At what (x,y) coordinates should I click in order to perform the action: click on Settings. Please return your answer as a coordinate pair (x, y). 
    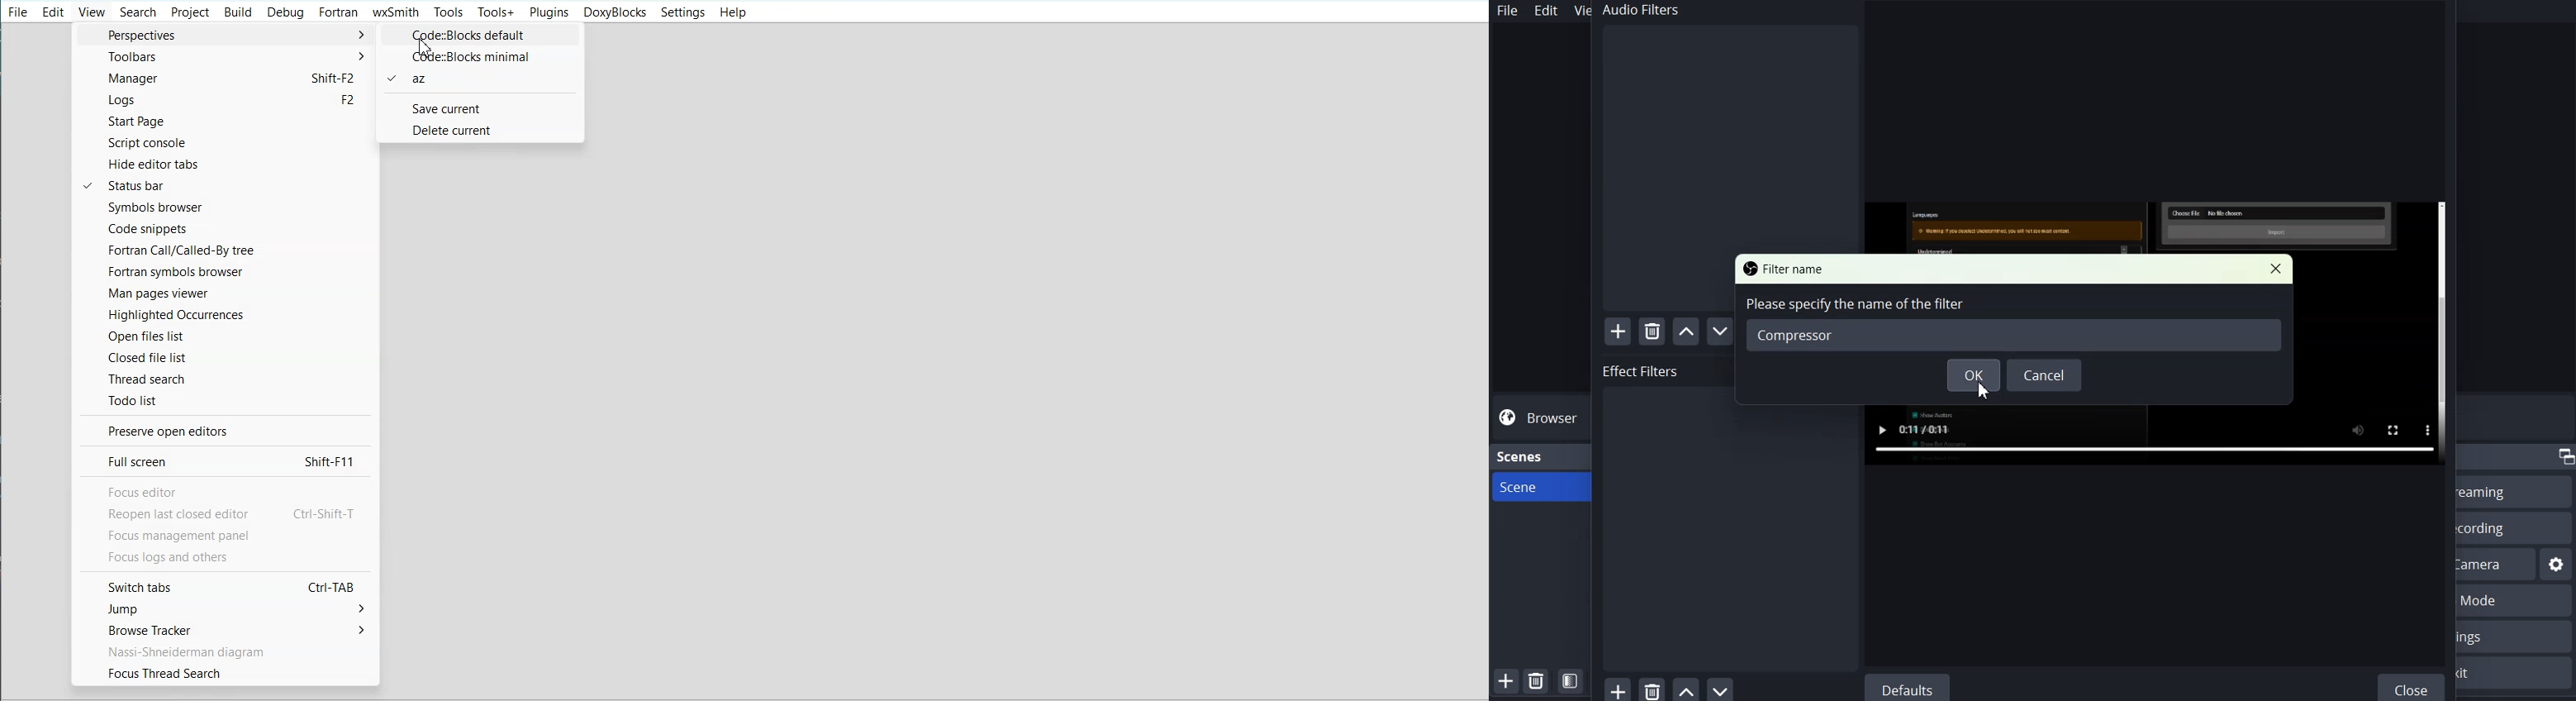
    Looking at the image, I should click on (2516, 636).